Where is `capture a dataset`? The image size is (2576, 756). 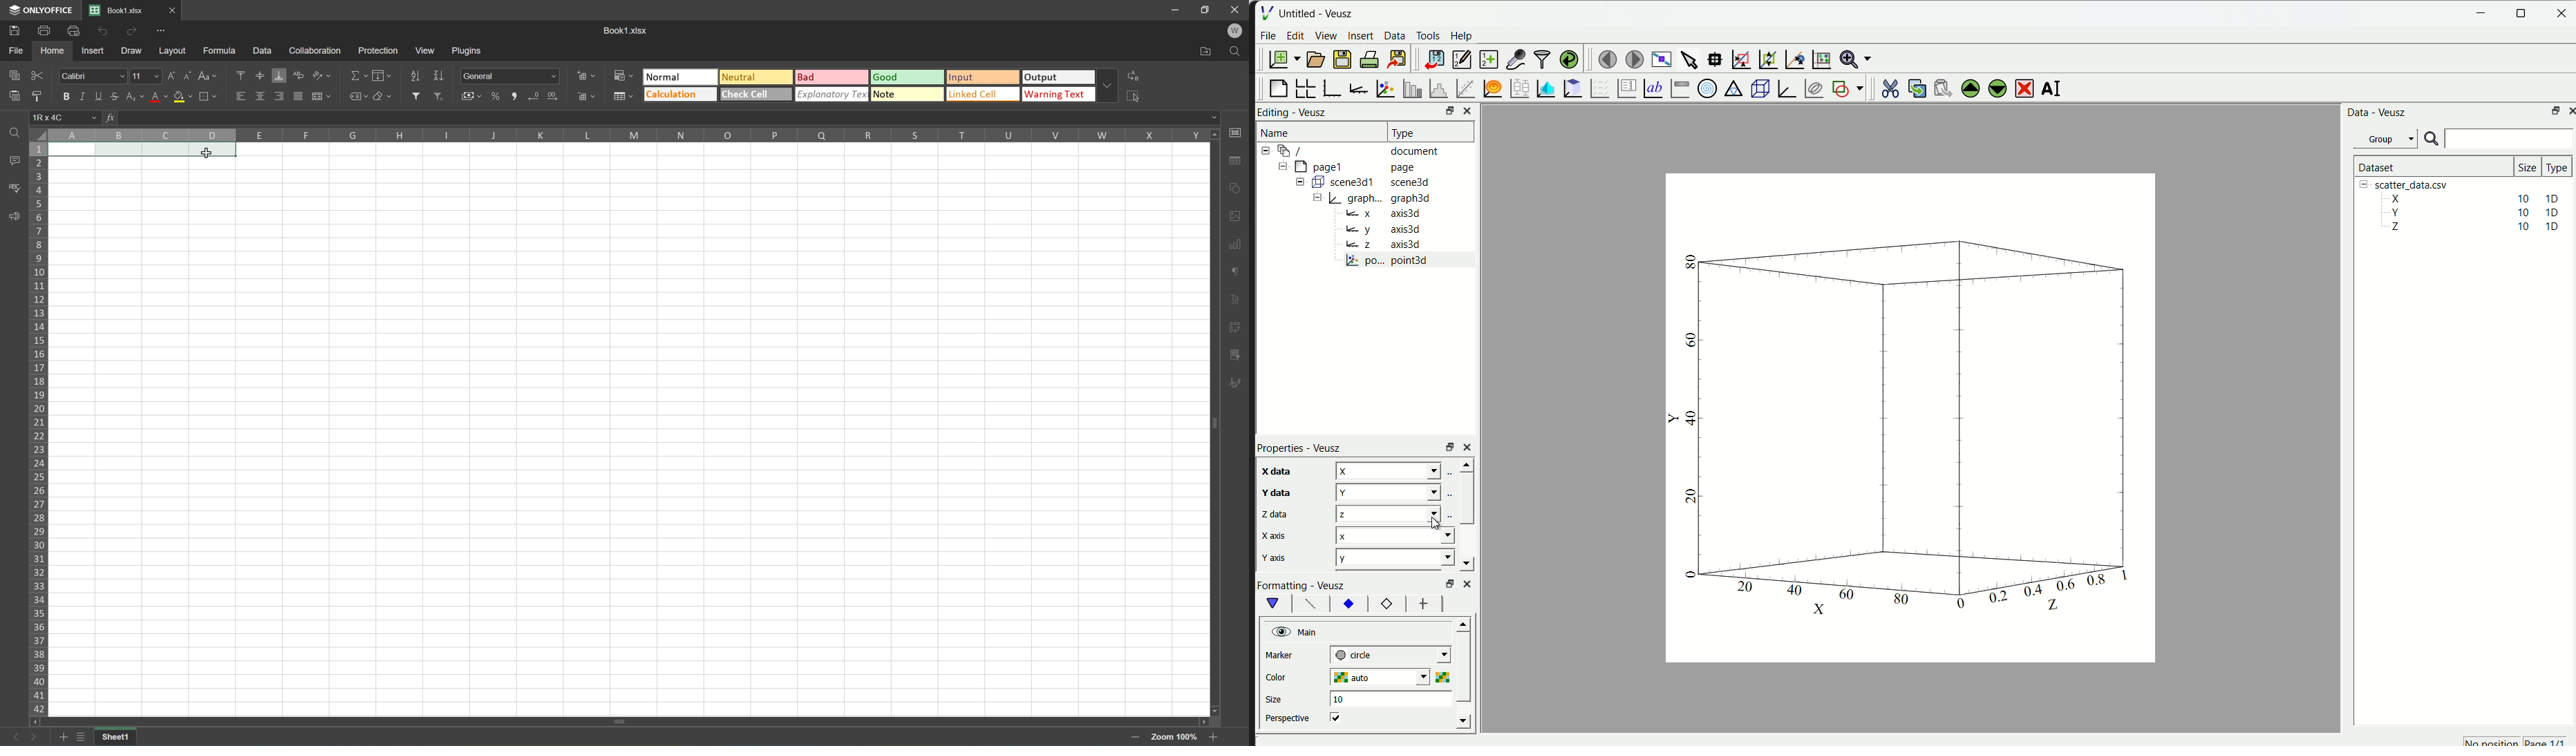
capture a dataset is located at coordinates (1515, 57).